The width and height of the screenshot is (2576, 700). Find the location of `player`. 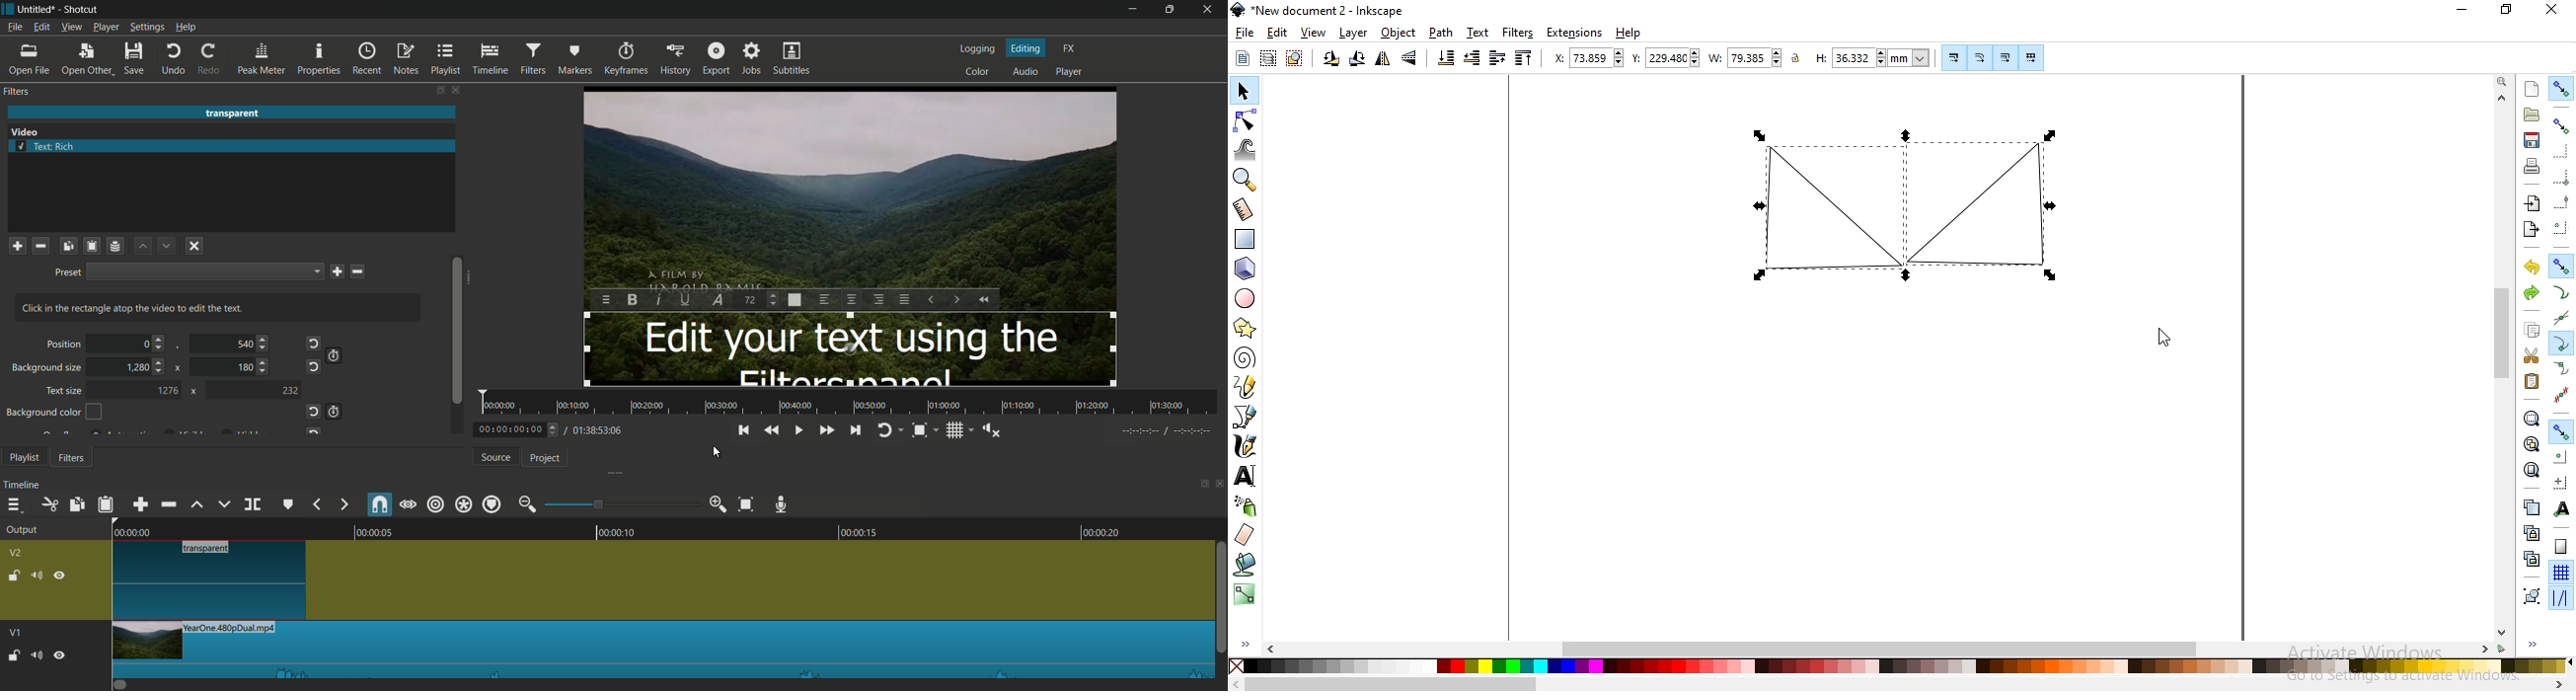

player is located at coordinates (1070, 72).